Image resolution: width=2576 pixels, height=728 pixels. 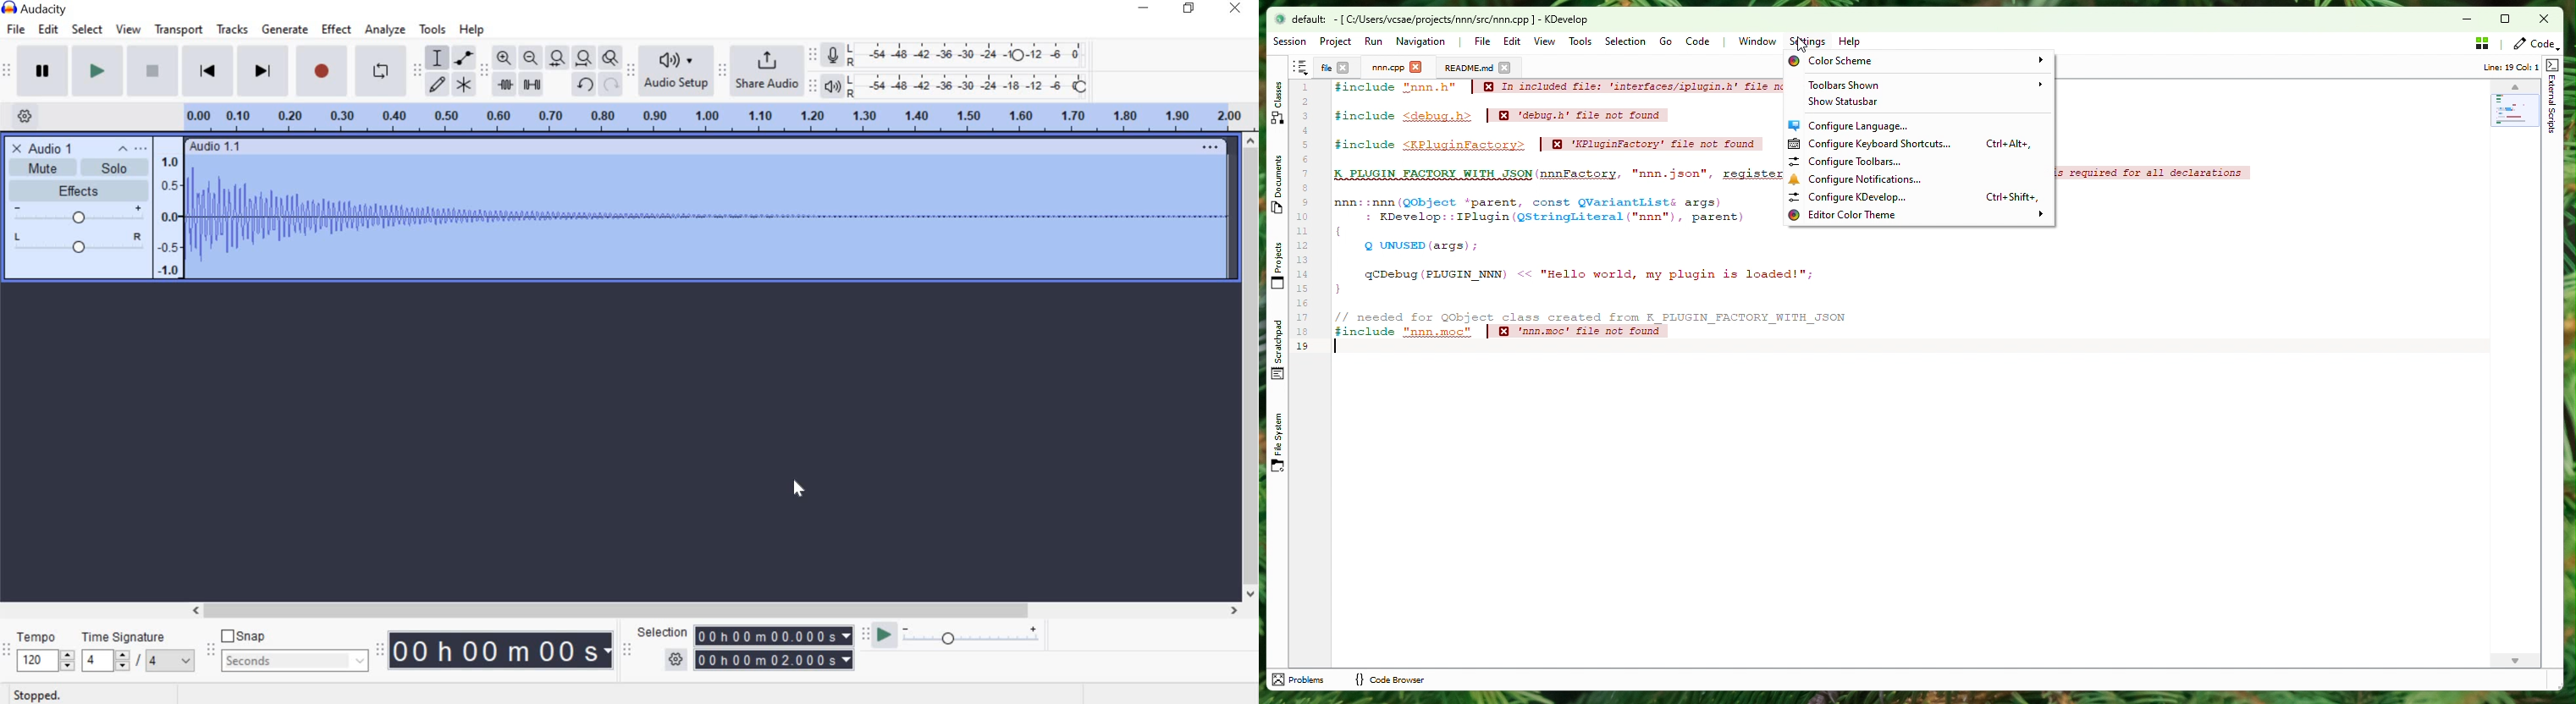 What do you see at coordinates (528, 57) in the screenshot?
I see `Zoom Out` at bounding box center [528, 57].